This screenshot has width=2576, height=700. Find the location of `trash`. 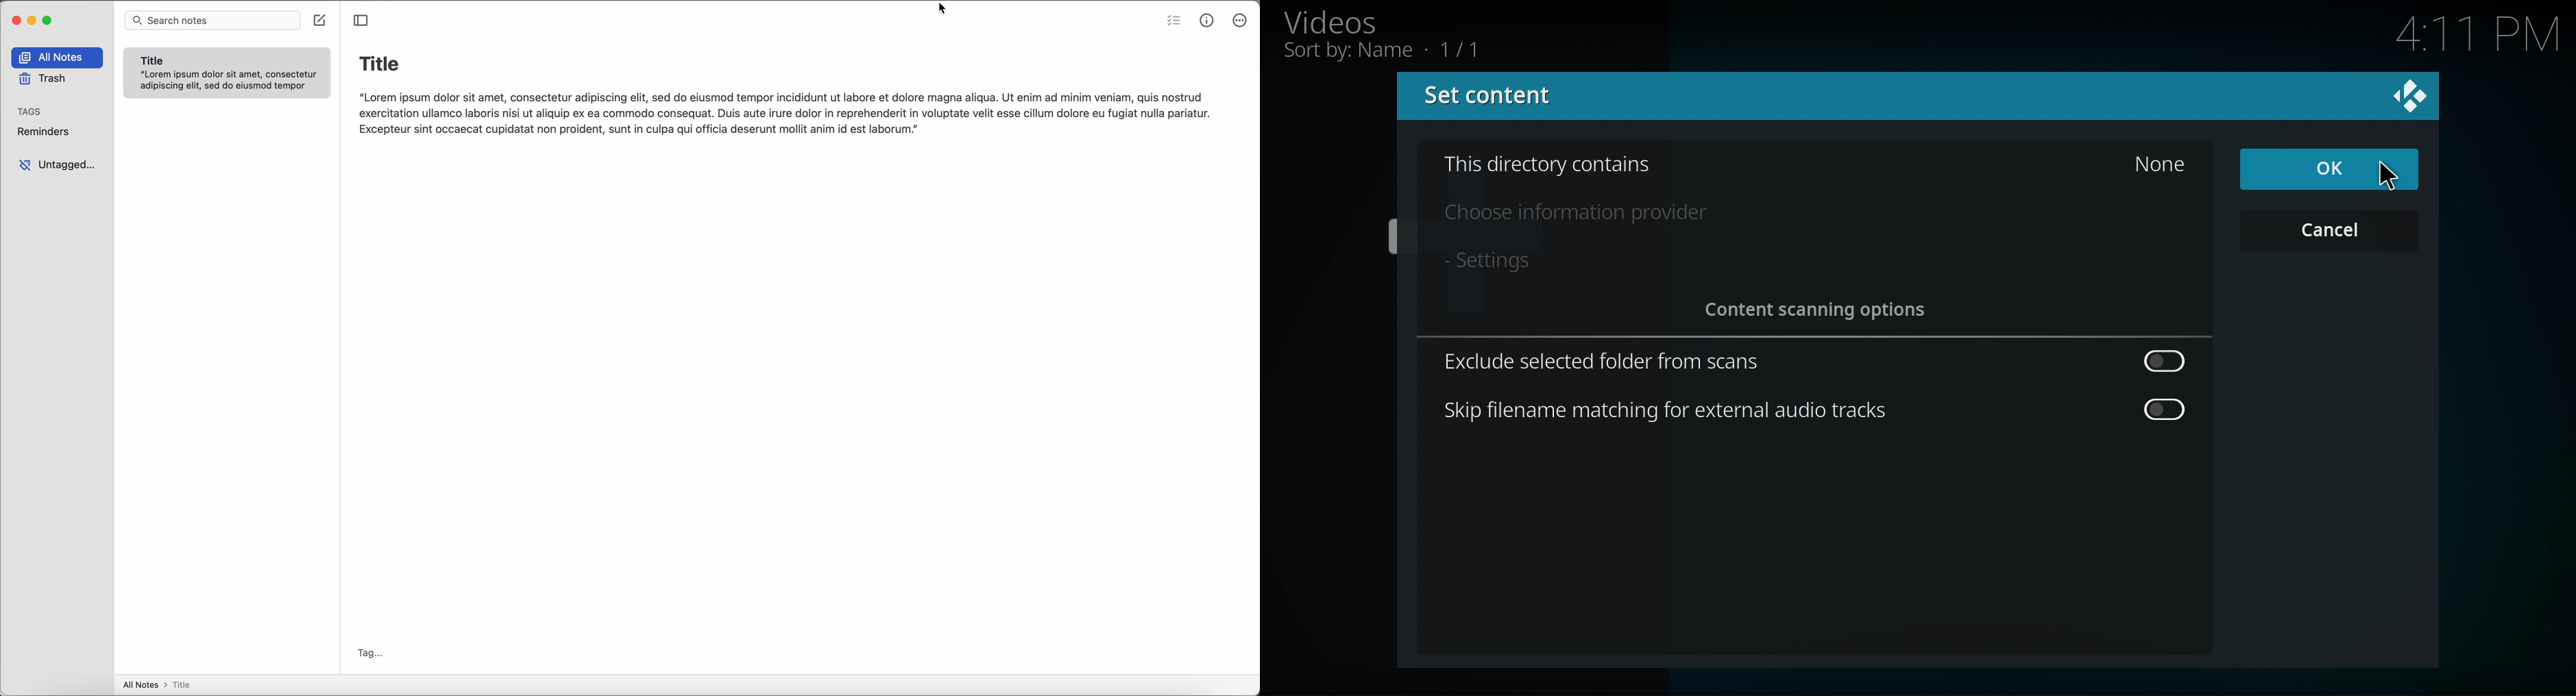

trash is located at coordinates (42, 79).